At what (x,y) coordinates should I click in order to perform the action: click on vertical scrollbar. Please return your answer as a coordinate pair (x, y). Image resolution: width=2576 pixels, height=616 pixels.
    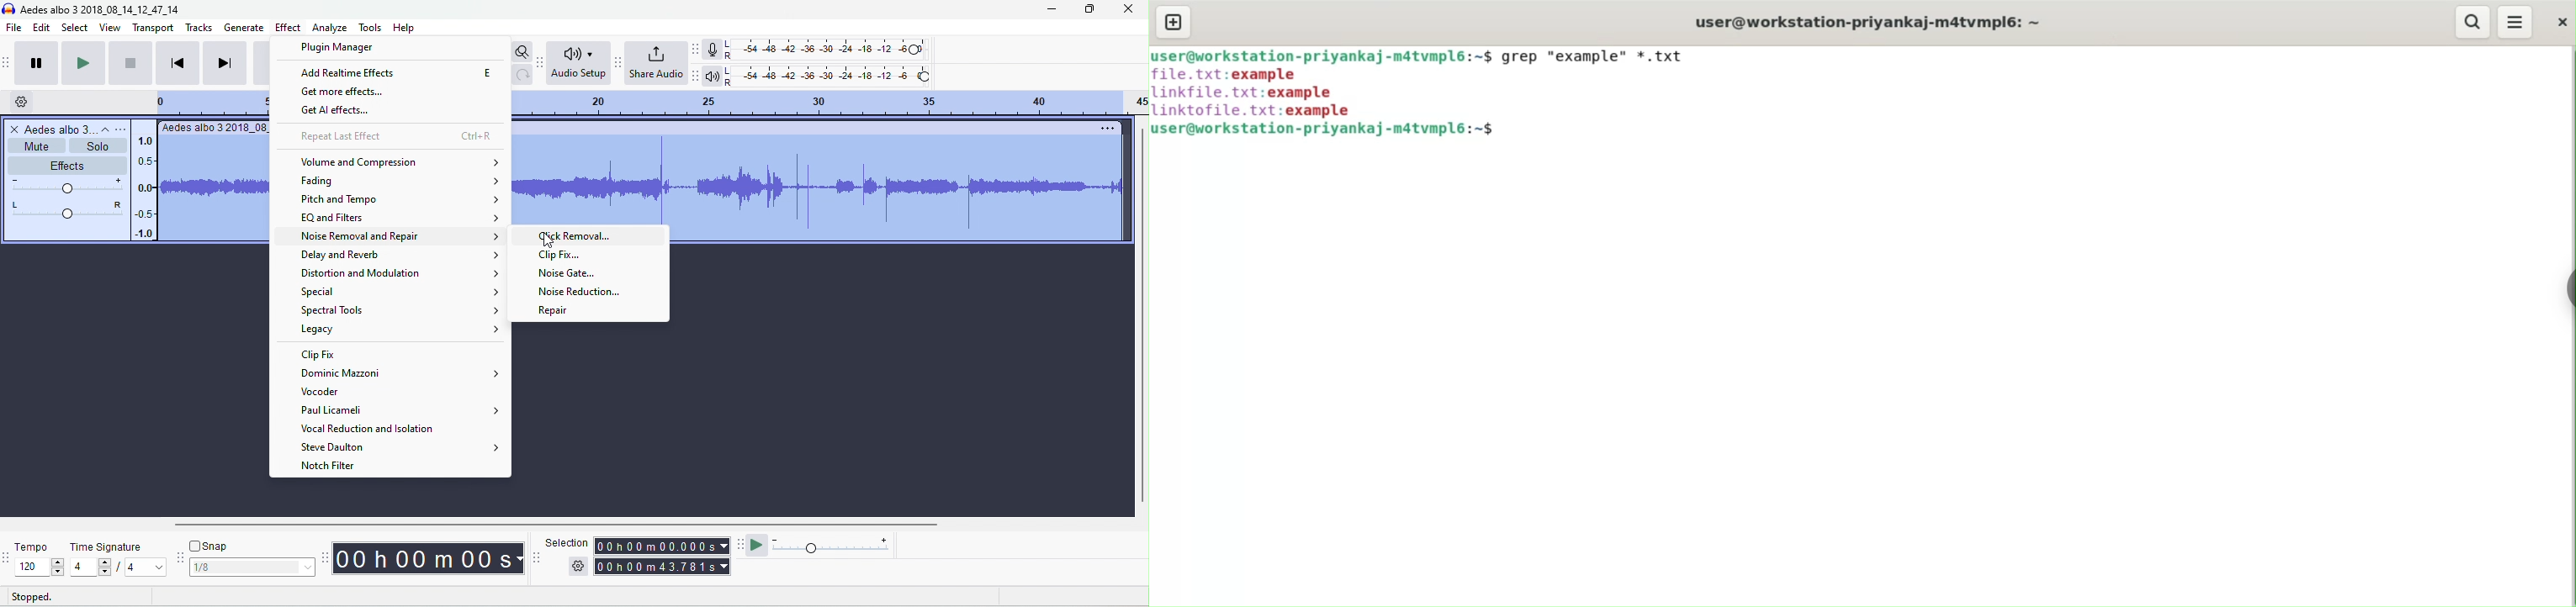
    Looking at the image, I should click on (1142, 314).